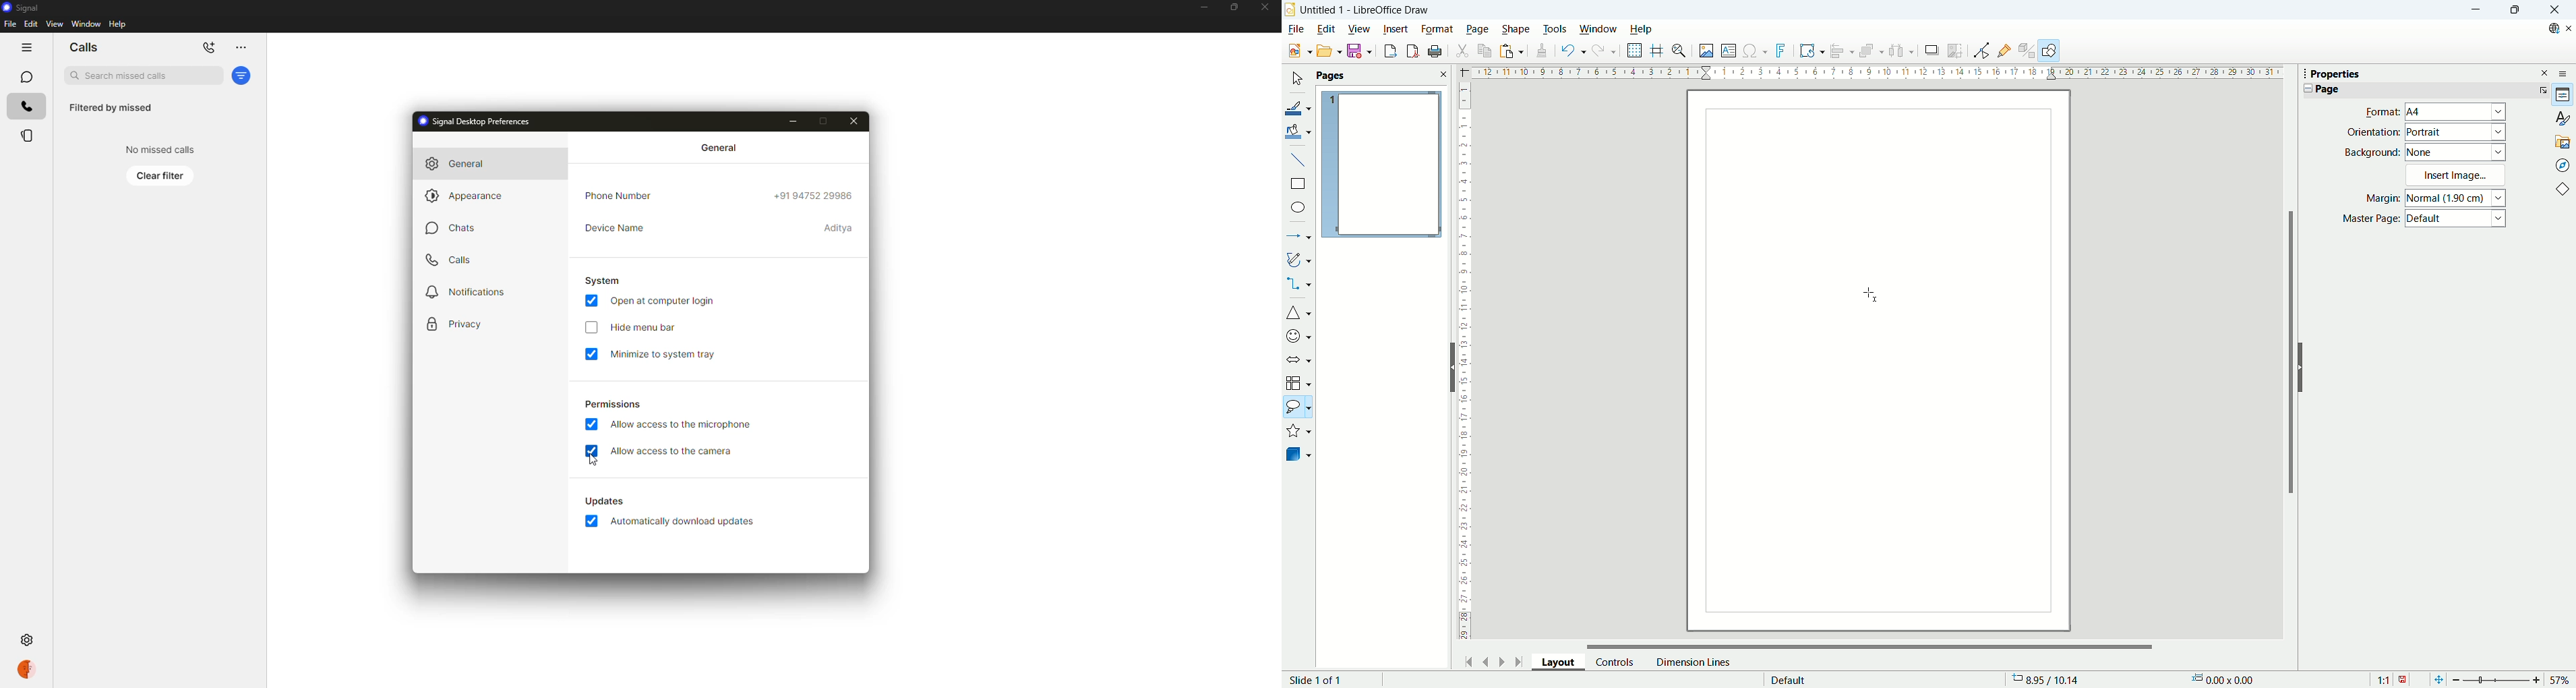 Image resolution: width=2576 pixels, height=700 pixels. Describe the element at coordinates (1295, 29) in the screenshot. I see `file` at that location.